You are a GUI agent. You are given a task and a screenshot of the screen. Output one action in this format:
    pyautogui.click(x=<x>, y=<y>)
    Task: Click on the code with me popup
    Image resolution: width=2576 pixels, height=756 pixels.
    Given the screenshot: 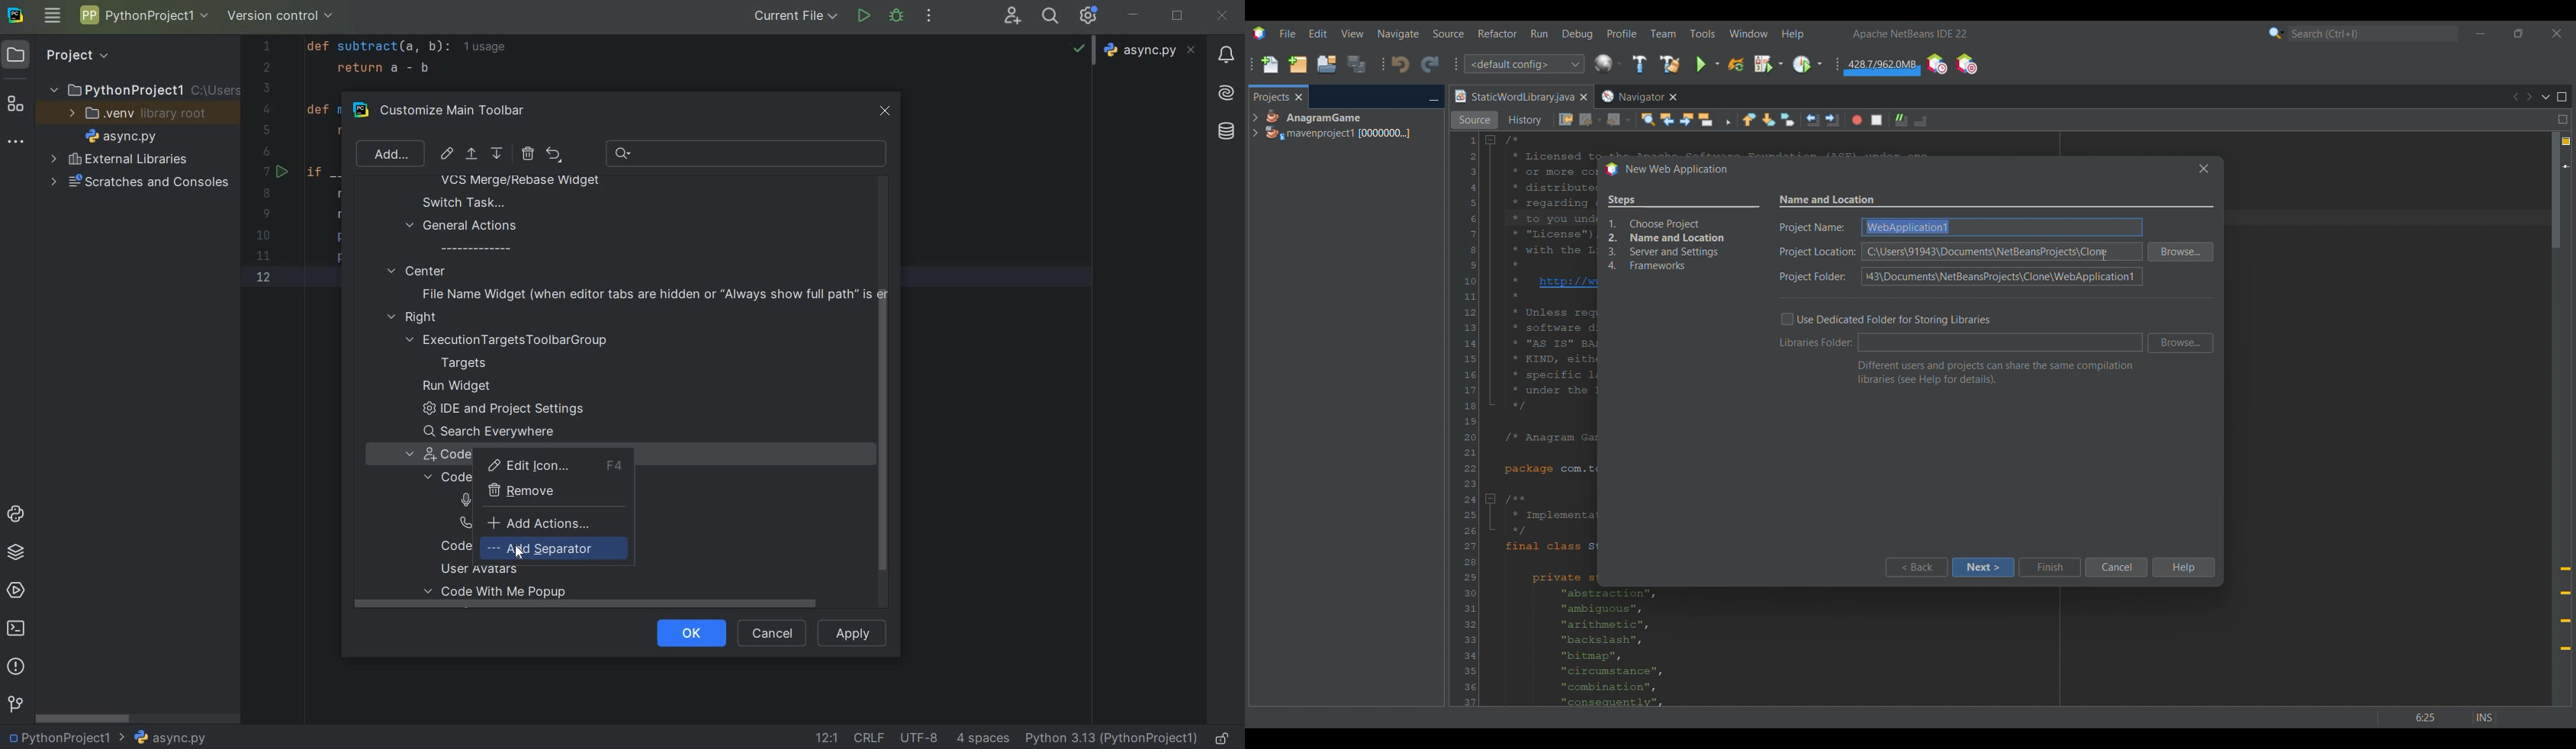 What is the action you would take?
    pyautogui.click(x=501, y=596)
    